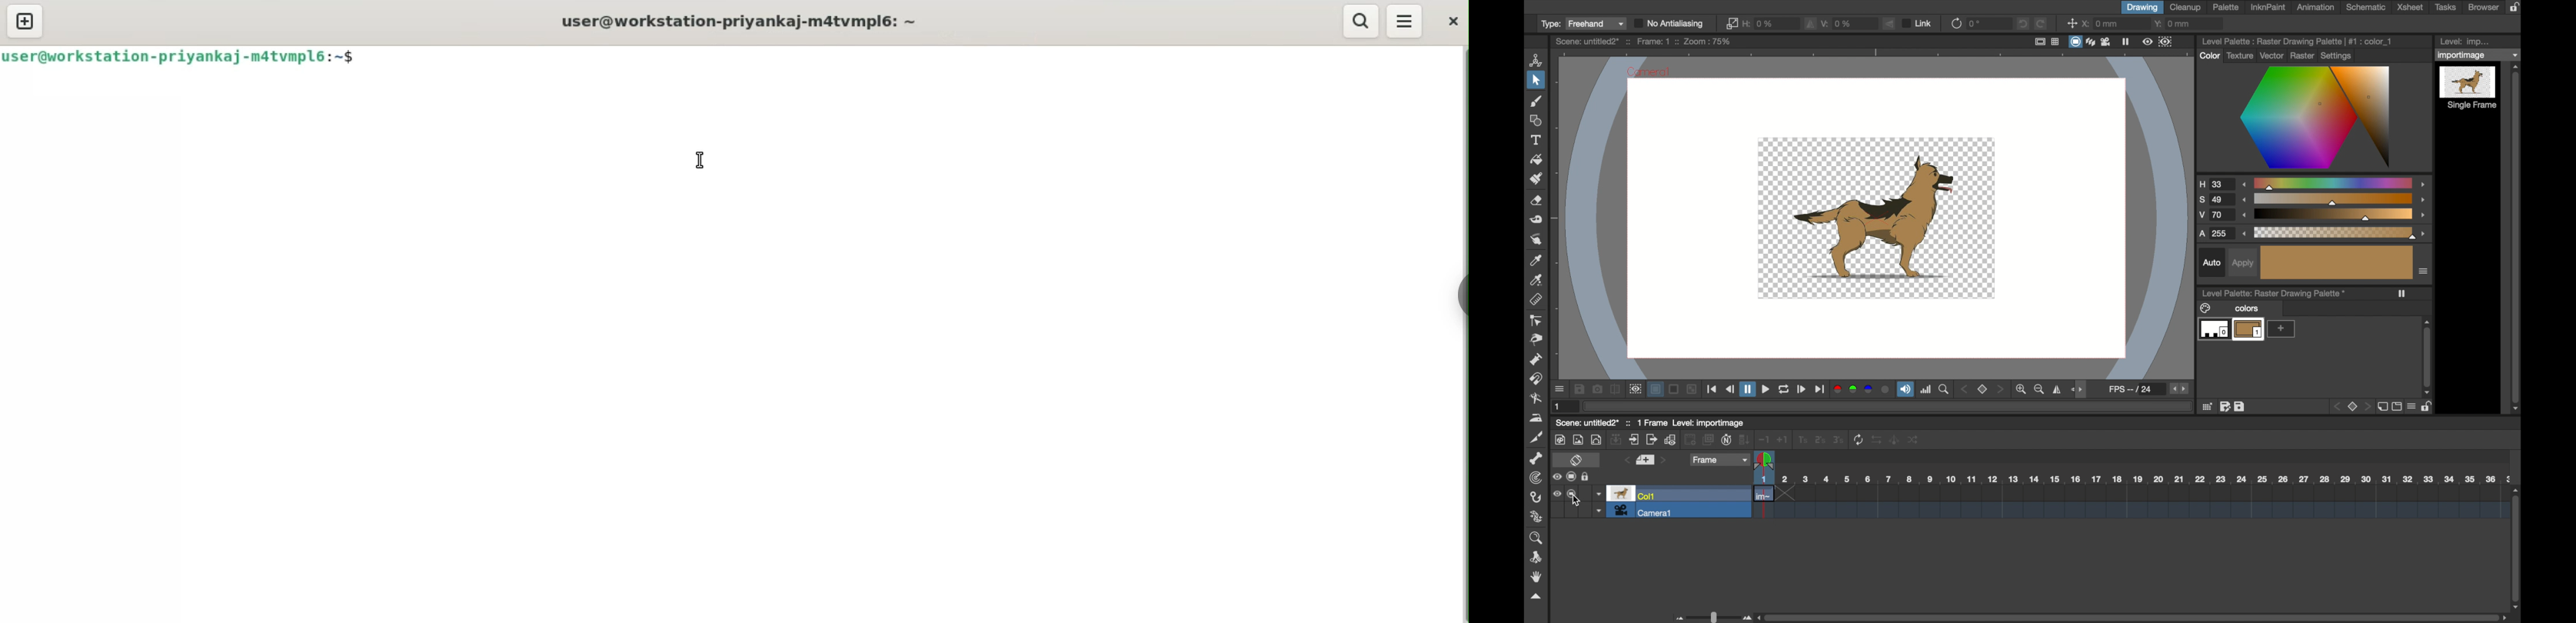 The image size is (2576, 644). What do you see at coordinates (1599, 511) in the screenshot?
I see `dropdown` at bounding box center [1599, 511].